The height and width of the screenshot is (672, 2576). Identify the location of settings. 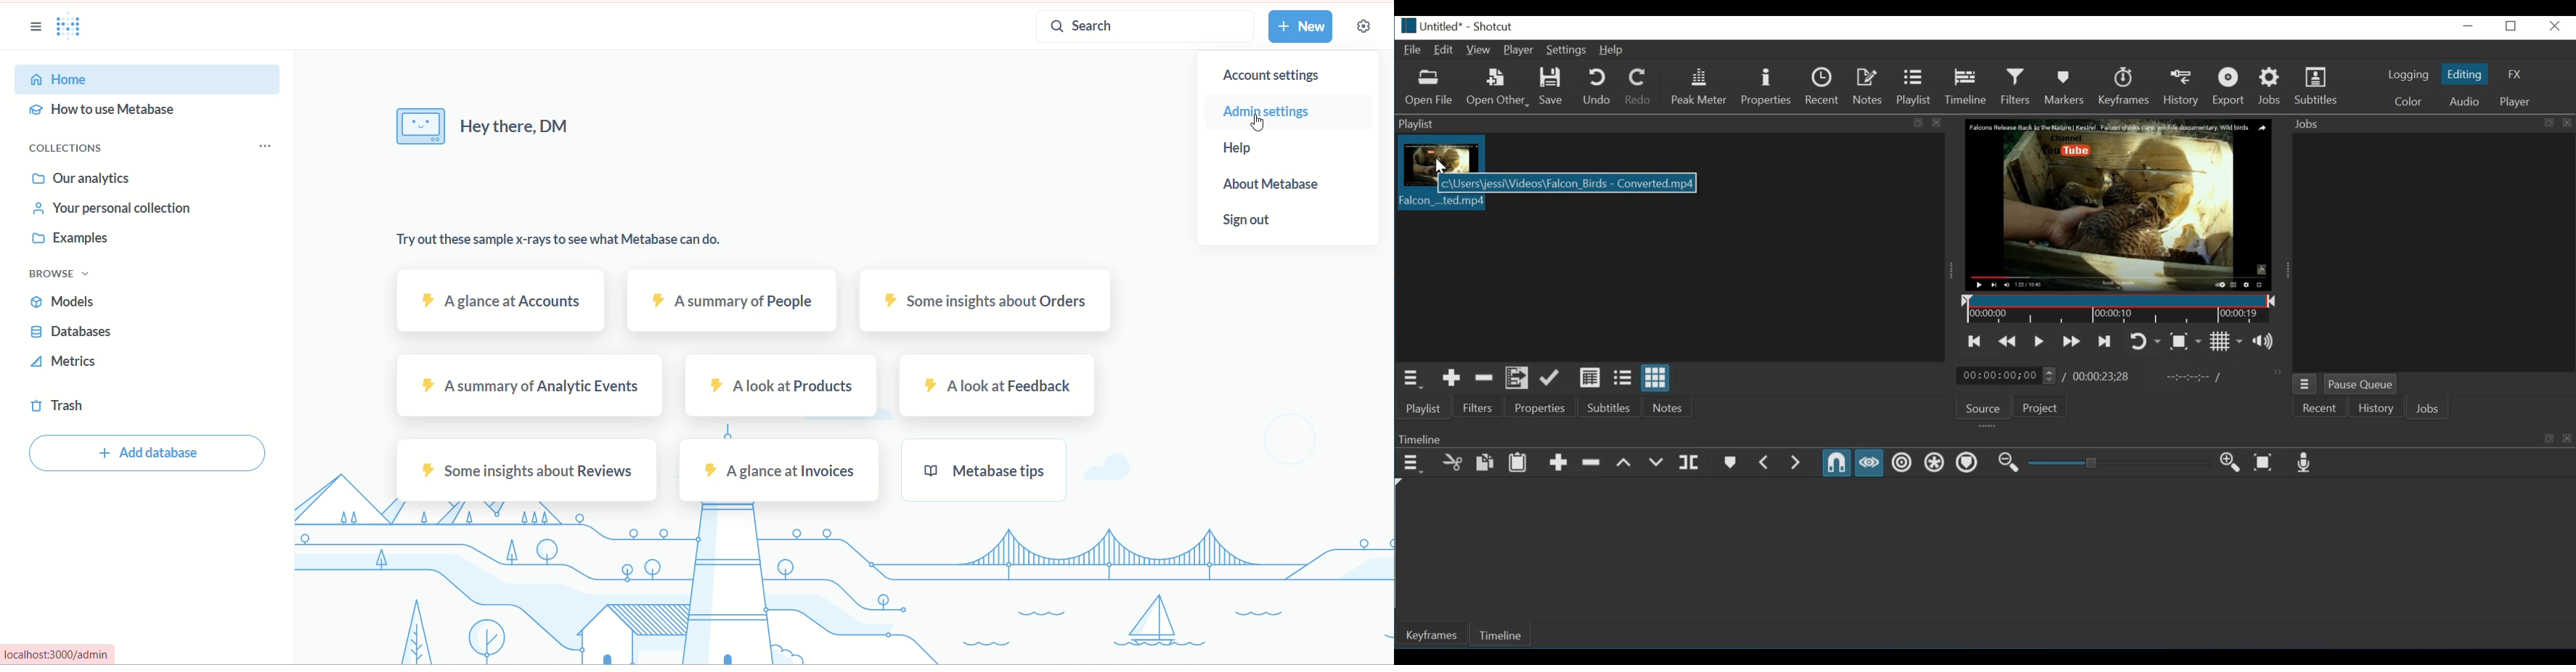
(1366, 28).